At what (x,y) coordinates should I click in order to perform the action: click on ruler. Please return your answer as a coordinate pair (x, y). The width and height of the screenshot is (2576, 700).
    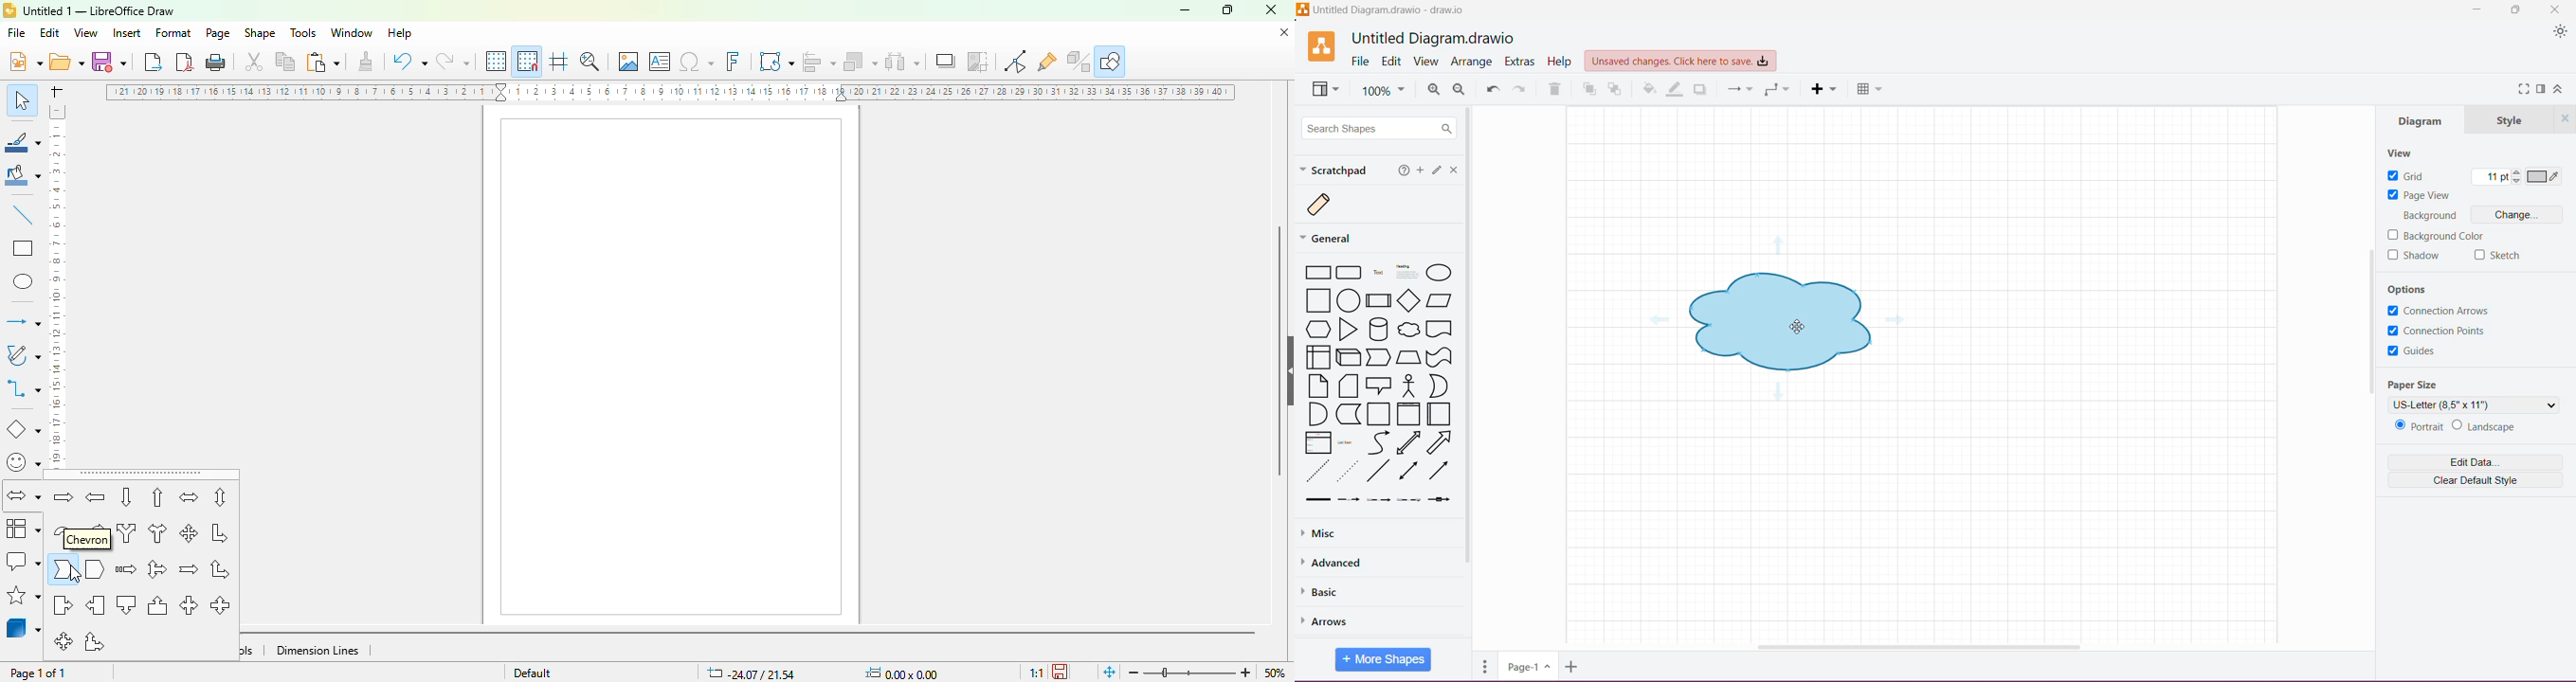
    Looking at the image, I should click on (670, 92).